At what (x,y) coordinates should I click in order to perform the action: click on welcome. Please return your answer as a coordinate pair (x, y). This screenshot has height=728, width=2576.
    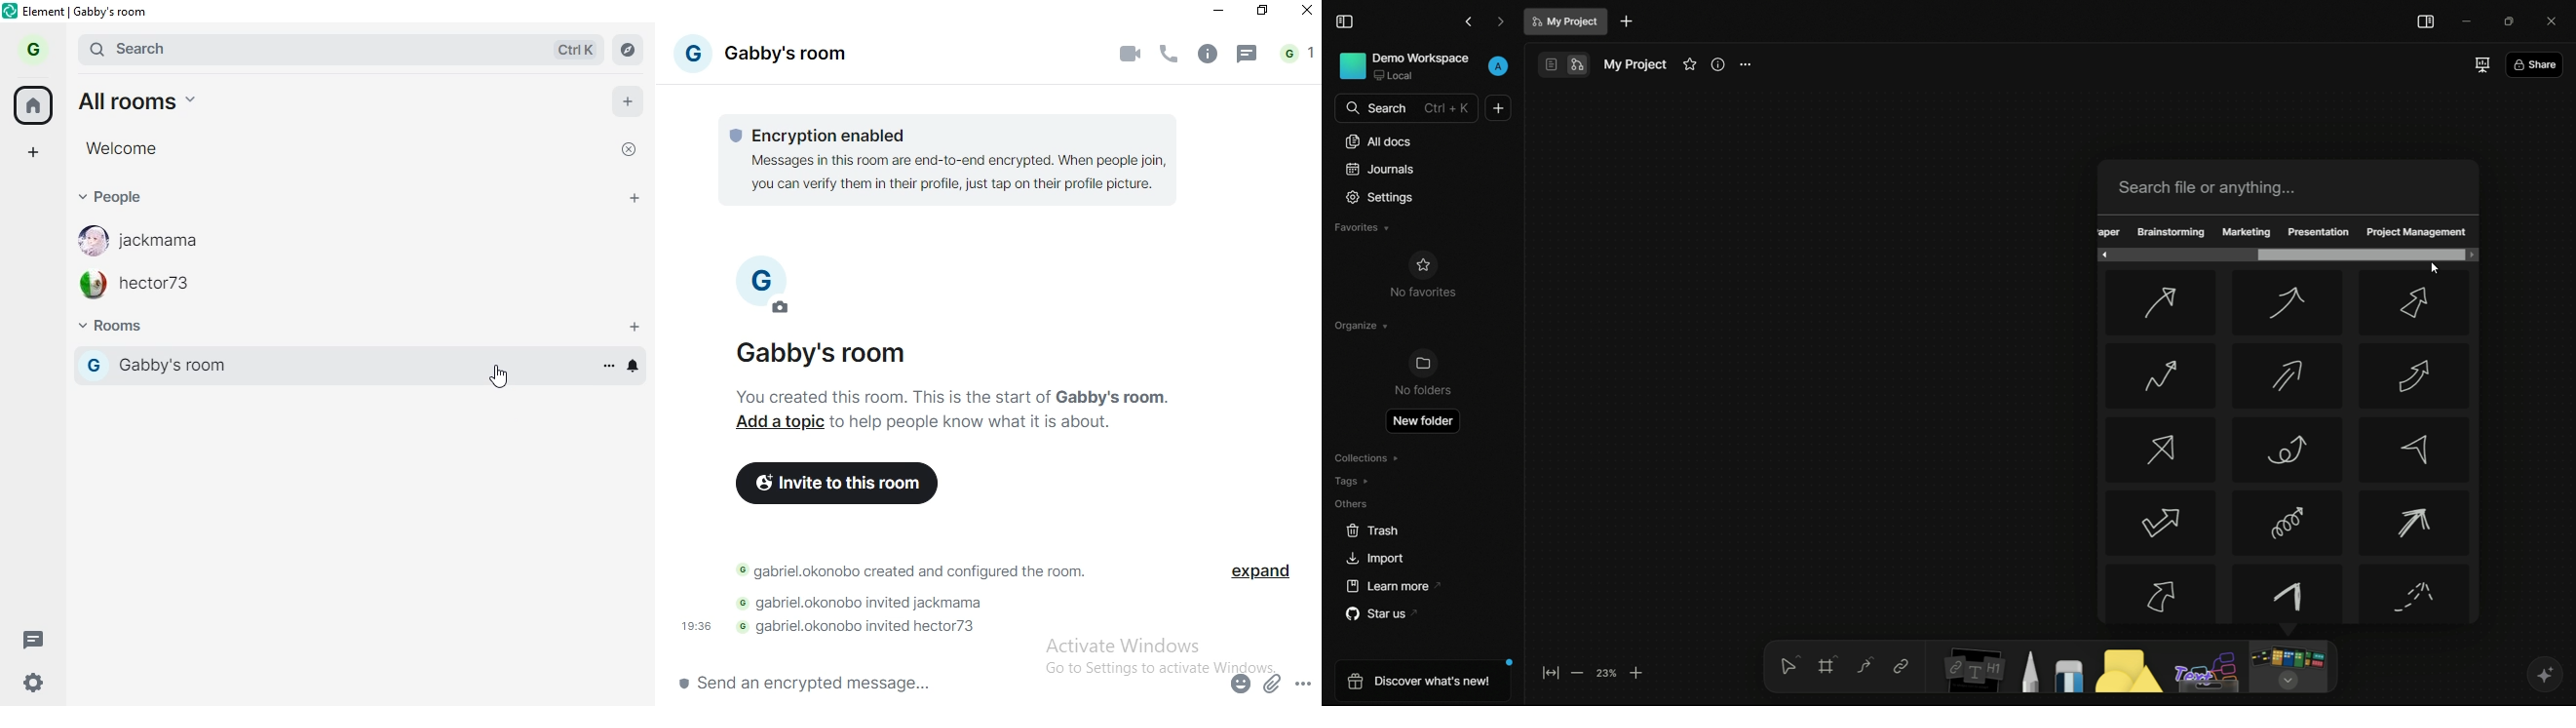
    Looking at the image, I should click on (124, 147).